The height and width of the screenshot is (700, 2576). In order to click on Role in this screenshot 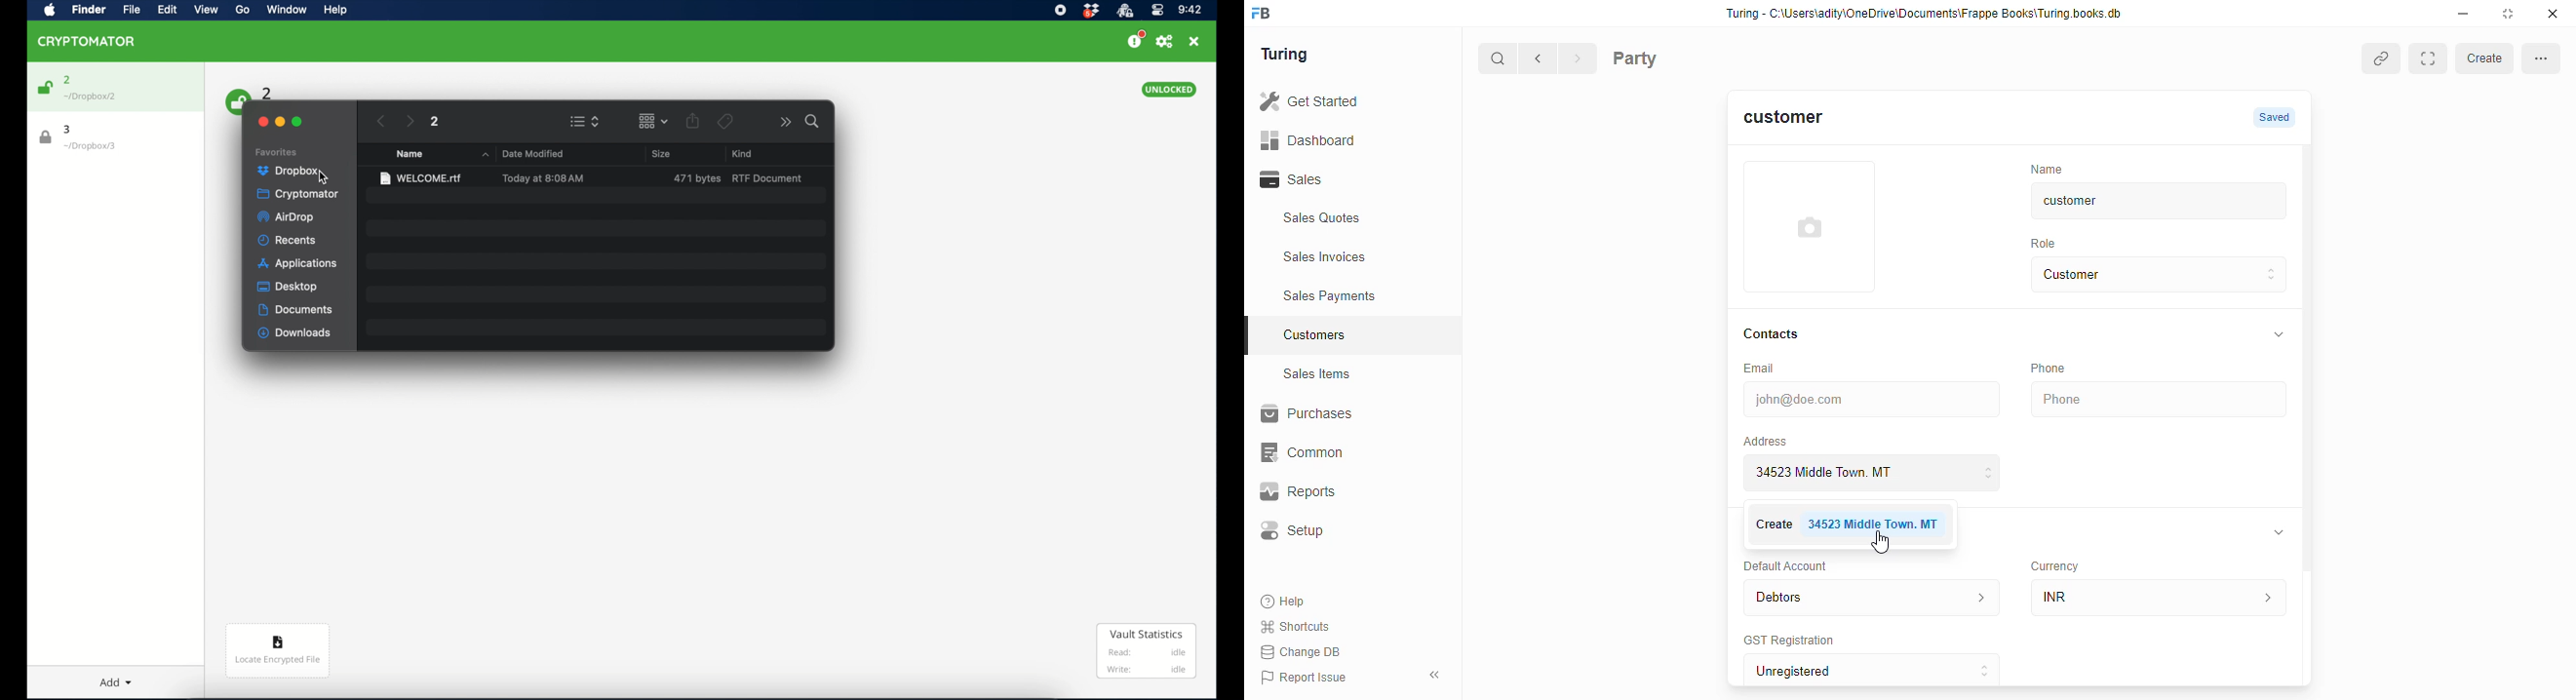, I will do `click(2046, 244)`.